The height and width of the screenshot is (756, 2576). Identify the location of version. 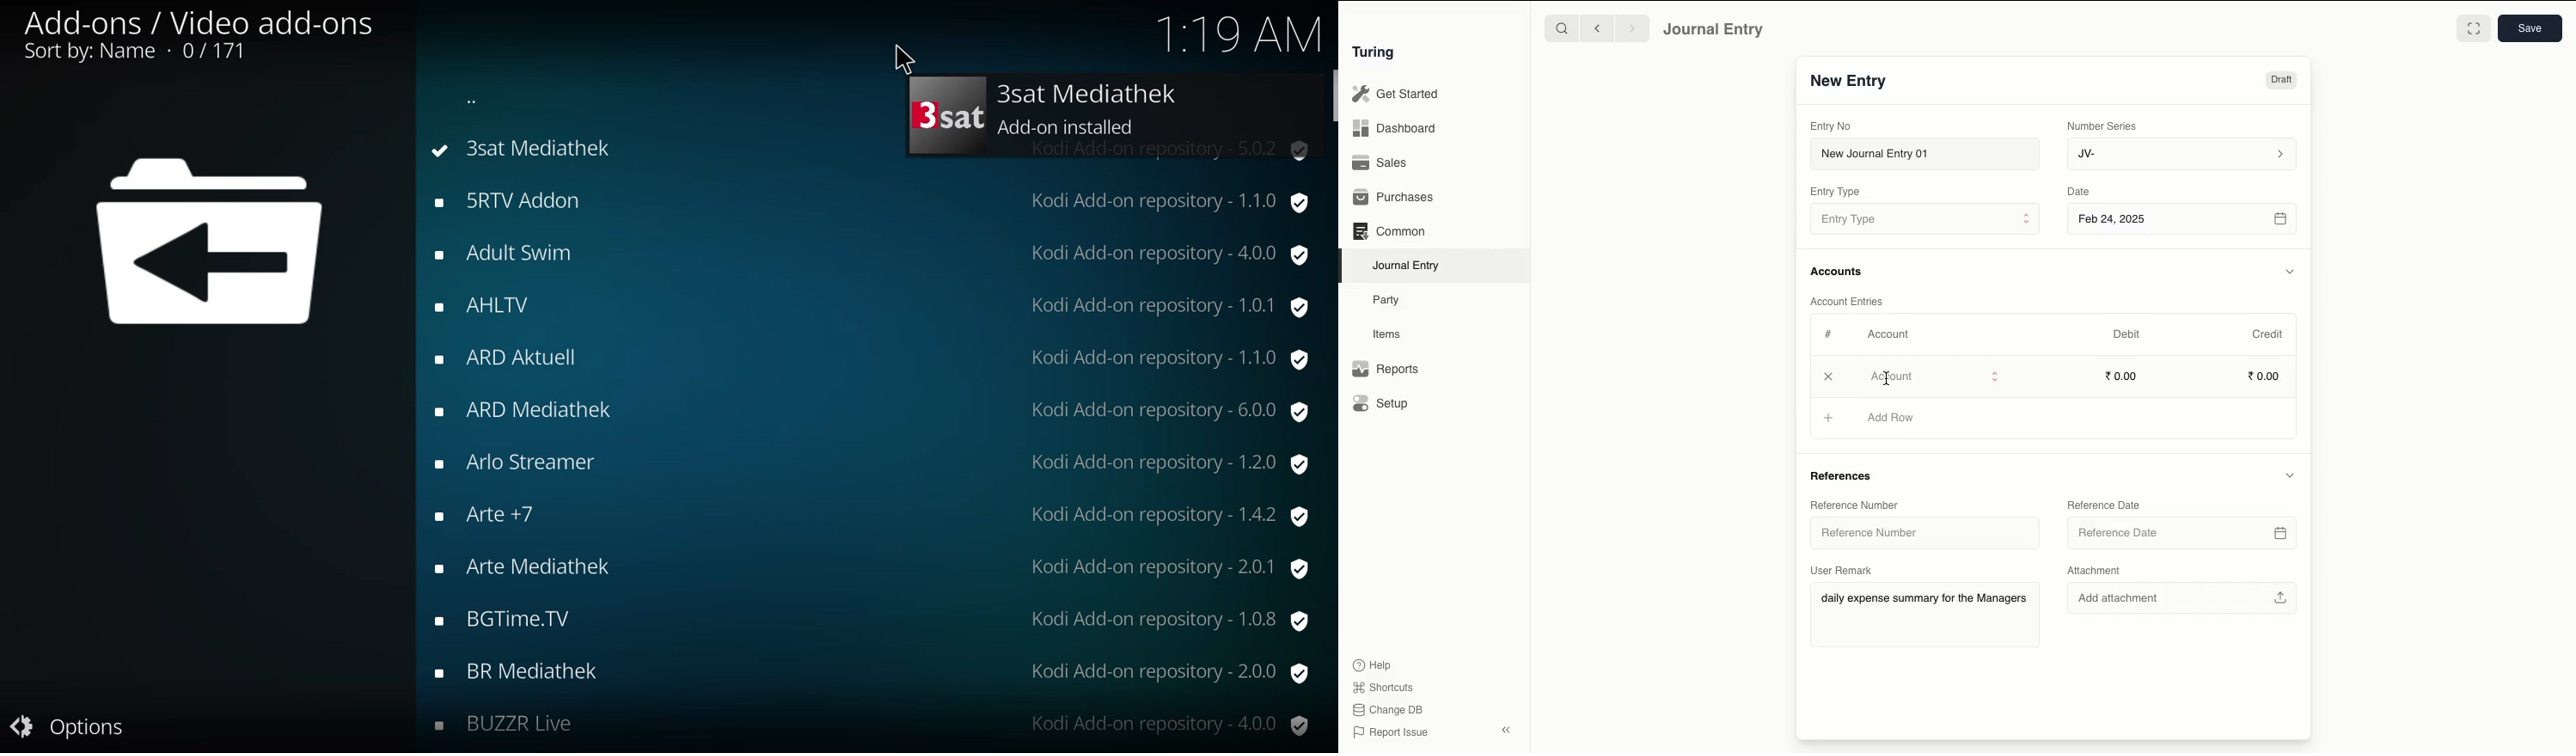
(1161, 515).